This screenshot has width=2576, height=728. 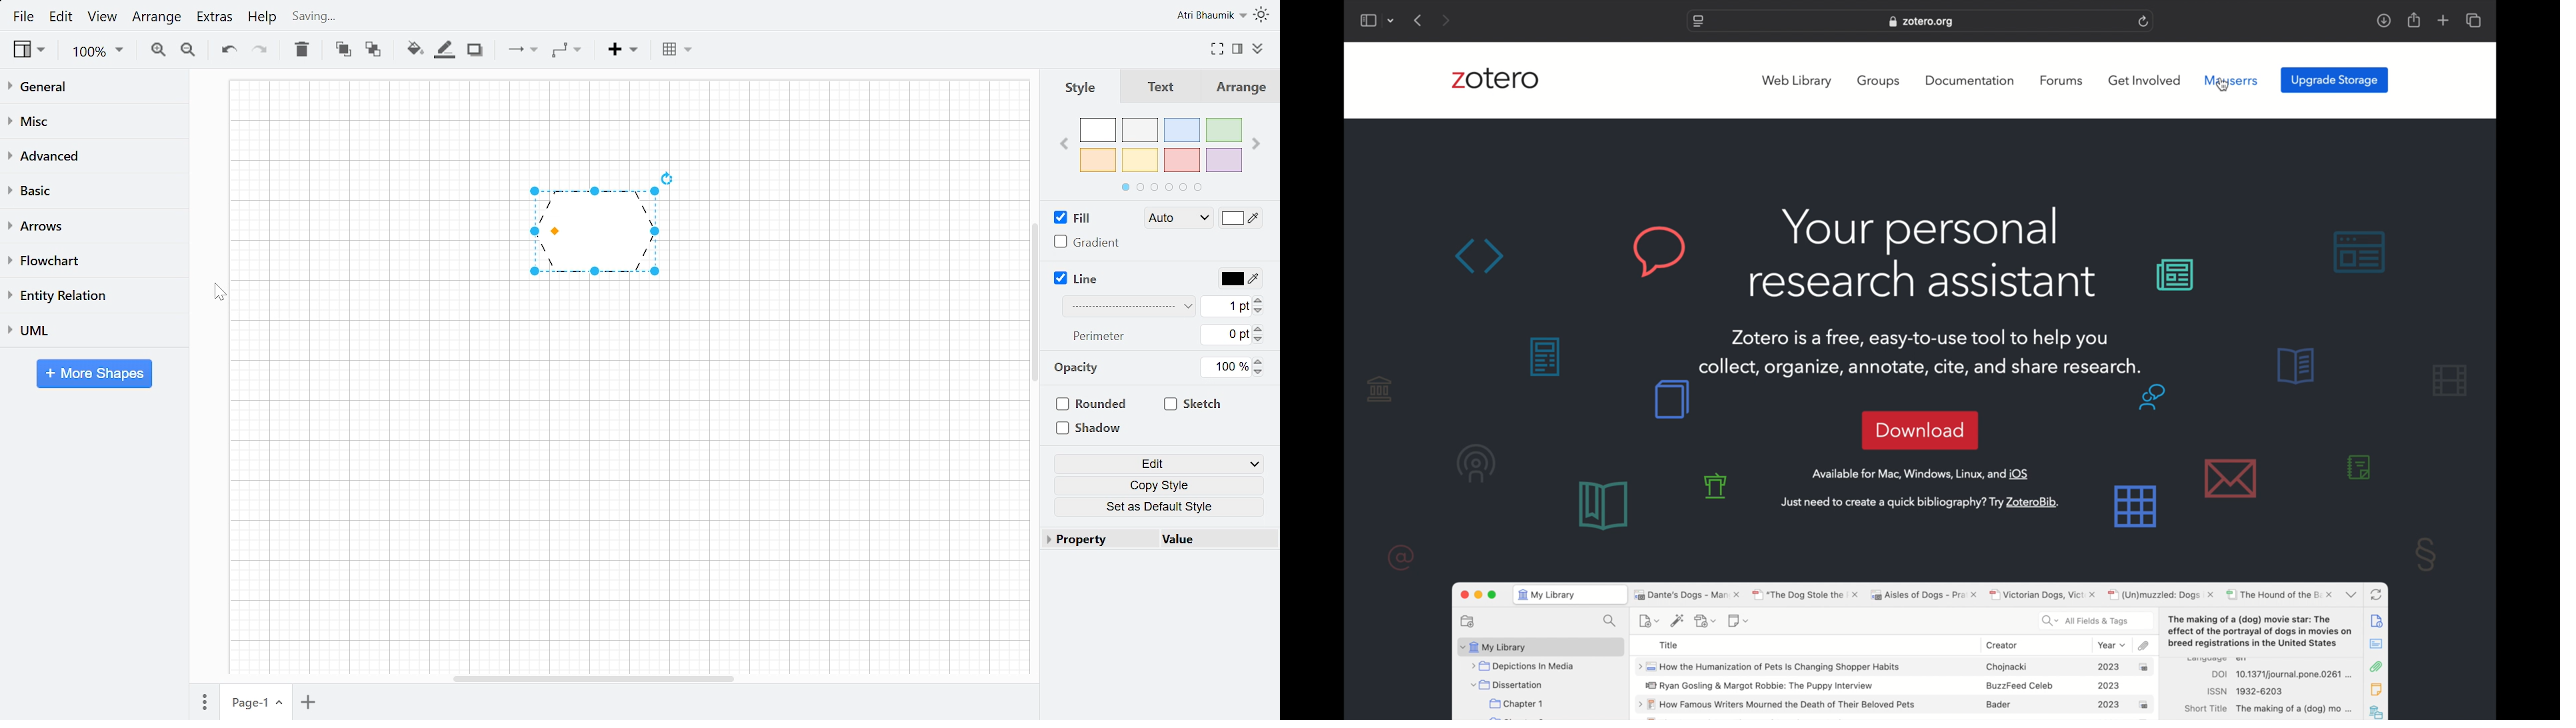 I want to click on  Flow chart, so click(x=86, y=258).